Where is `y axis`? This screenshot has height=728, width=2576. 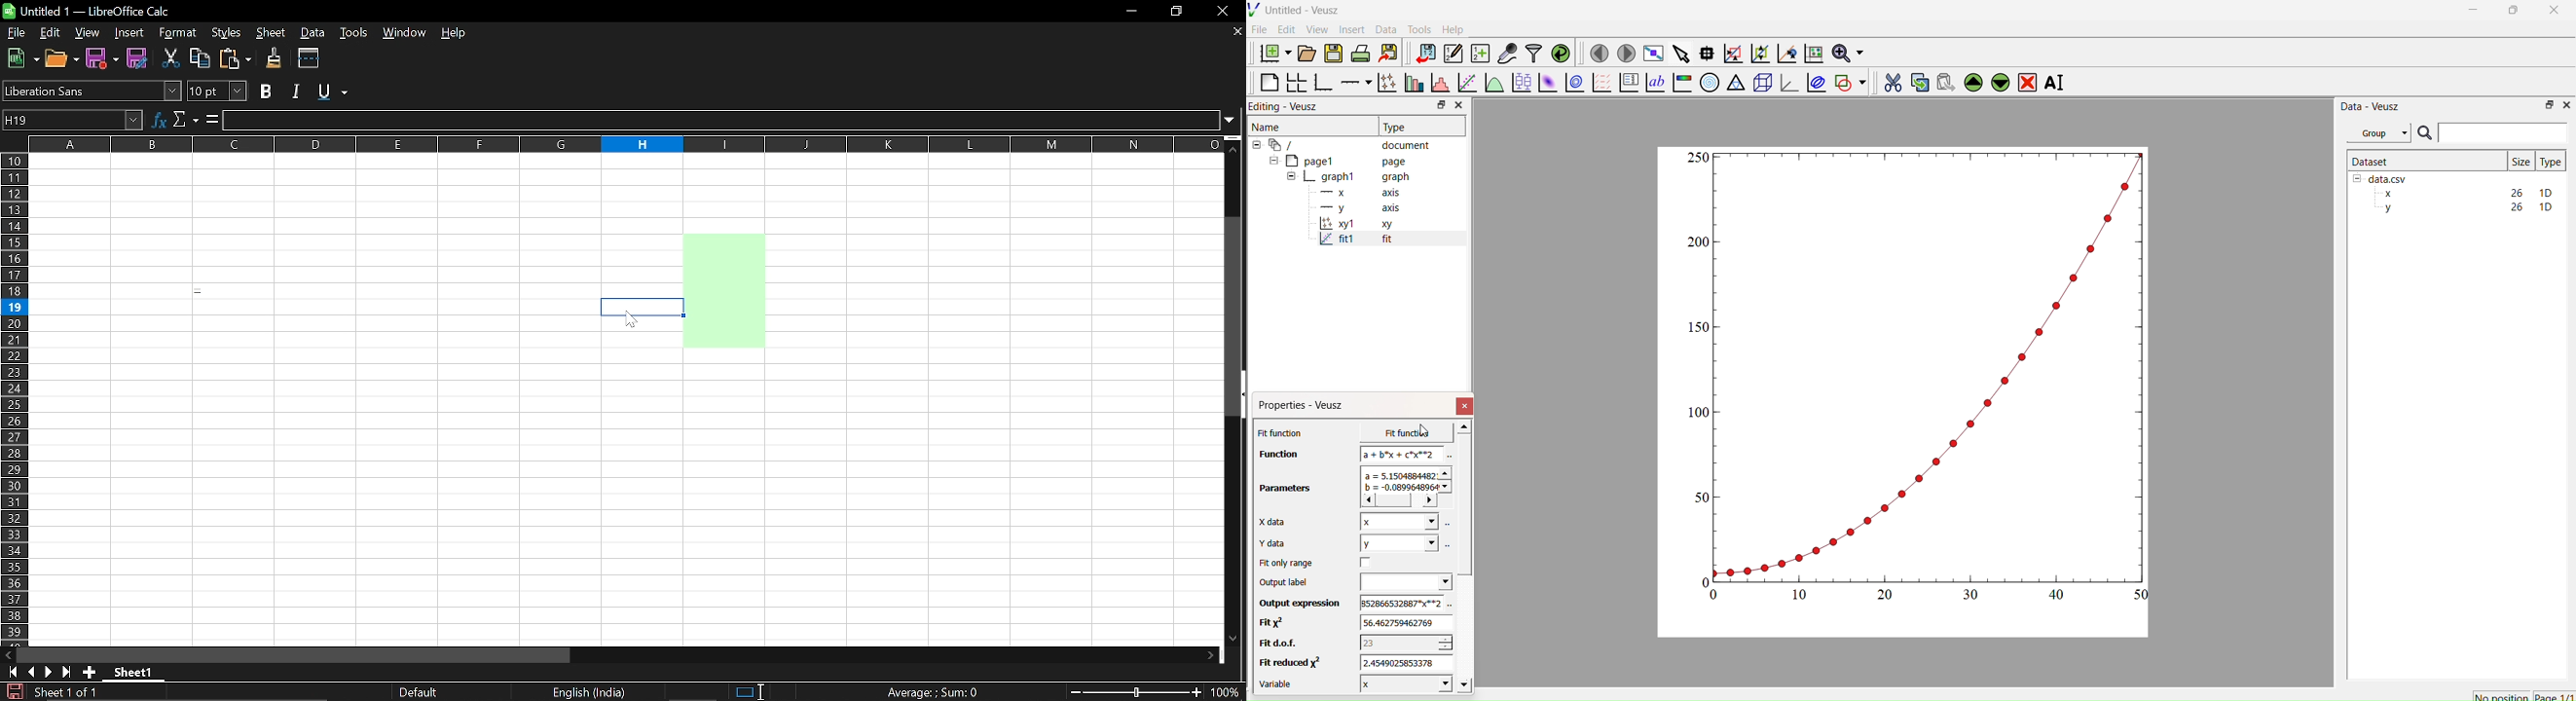 y axis is located at coordinates (1352, 208).